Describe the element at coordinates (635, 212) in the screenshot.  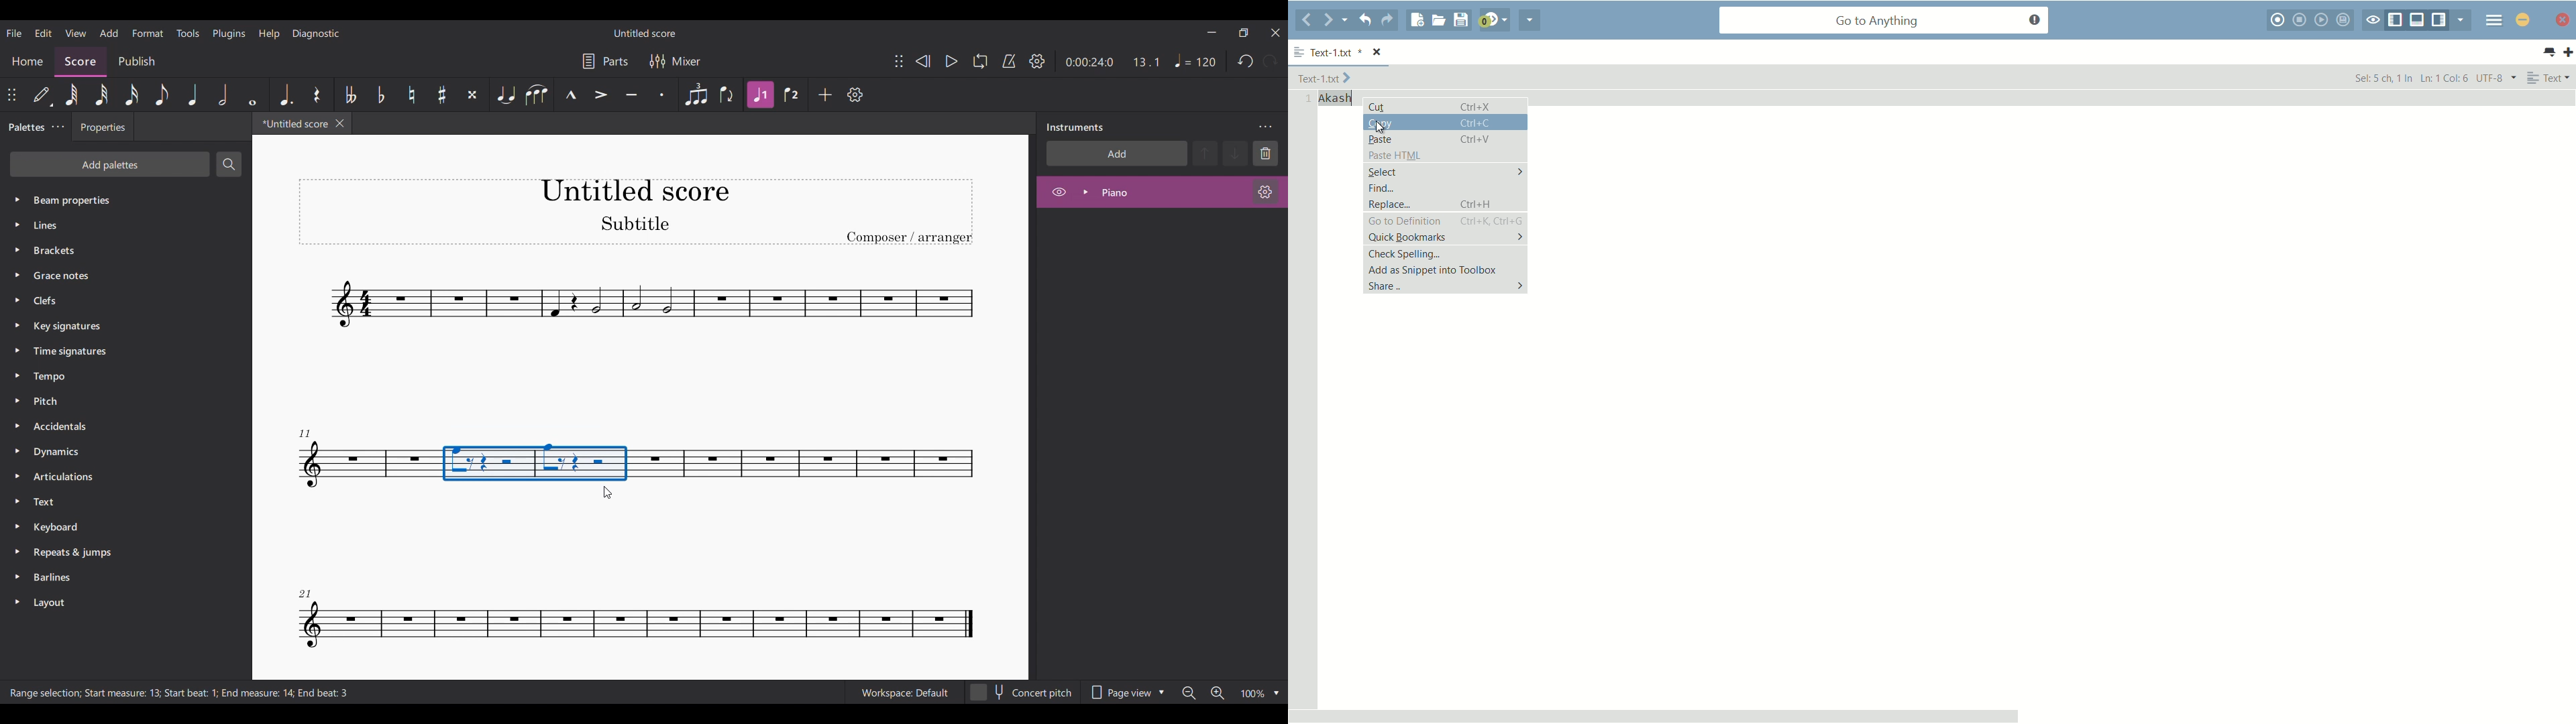
I see `Score title, sub-title and composer / arranger` at that location.